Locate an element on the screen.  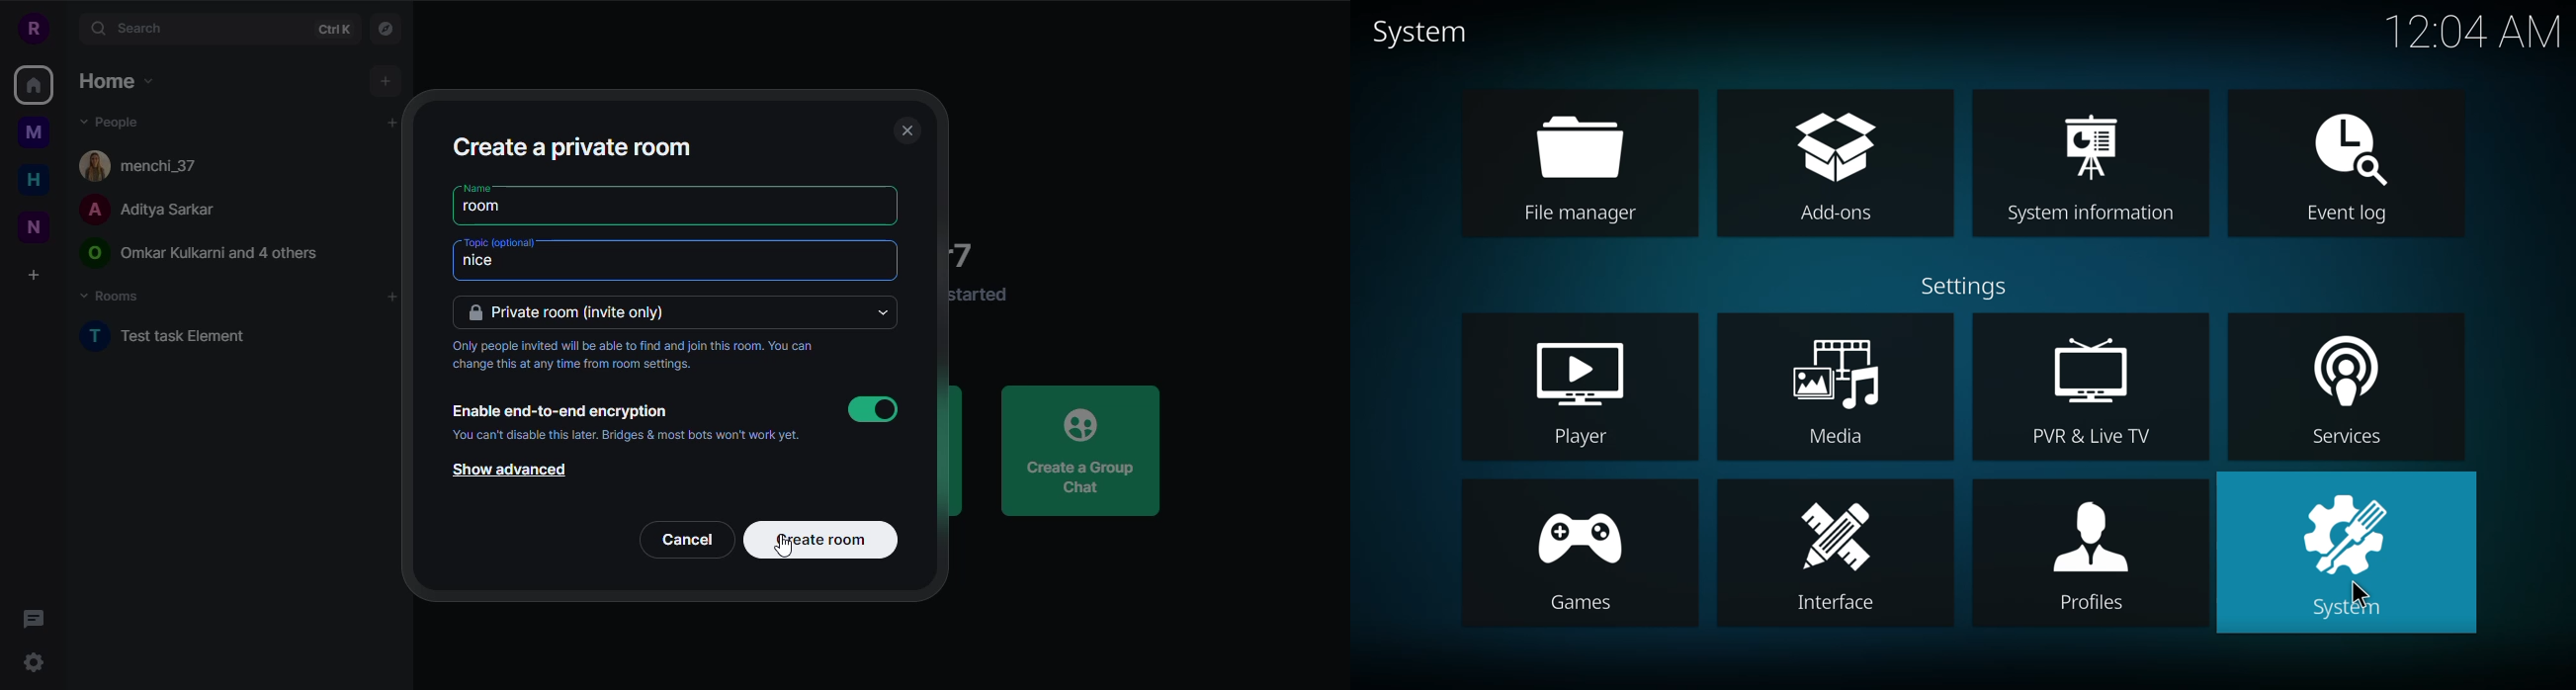
myspace is located at coordinates (34, 132).